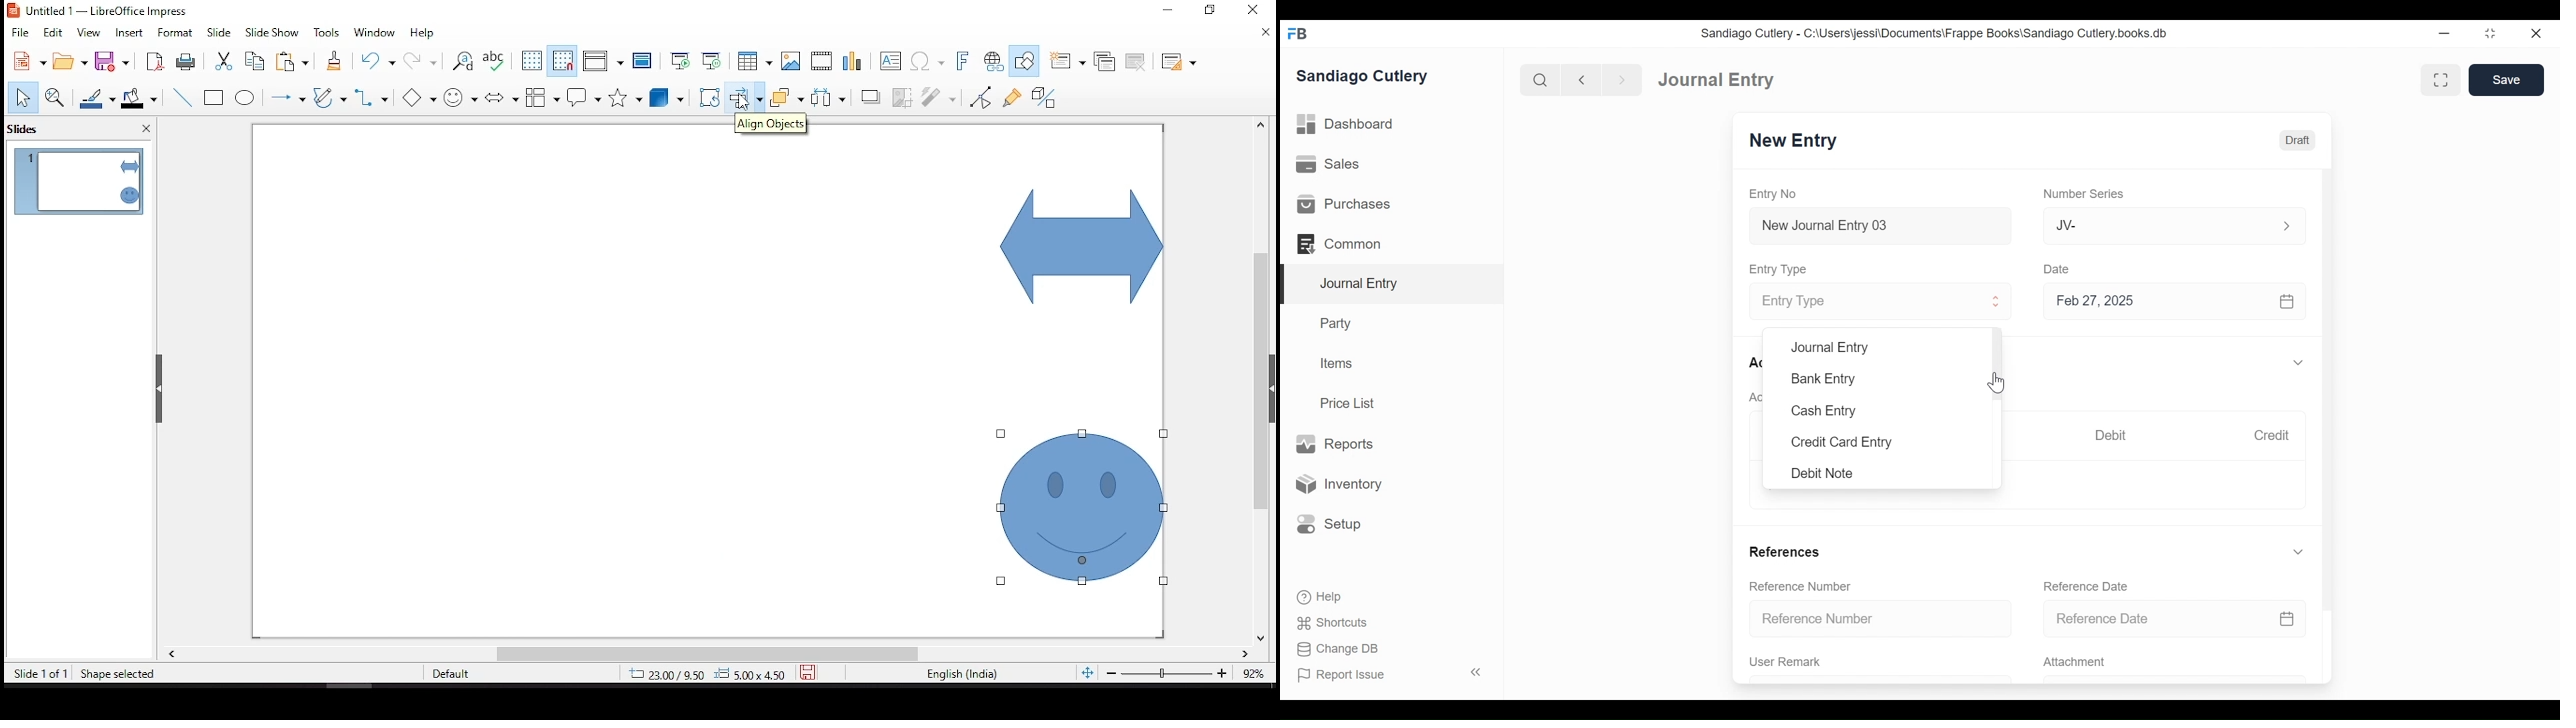 This screenshot has width=2576, height=728. What do you see at coordinates (220, 62) in the screenshot?
I see `cut` at bounding box center [220, 62].